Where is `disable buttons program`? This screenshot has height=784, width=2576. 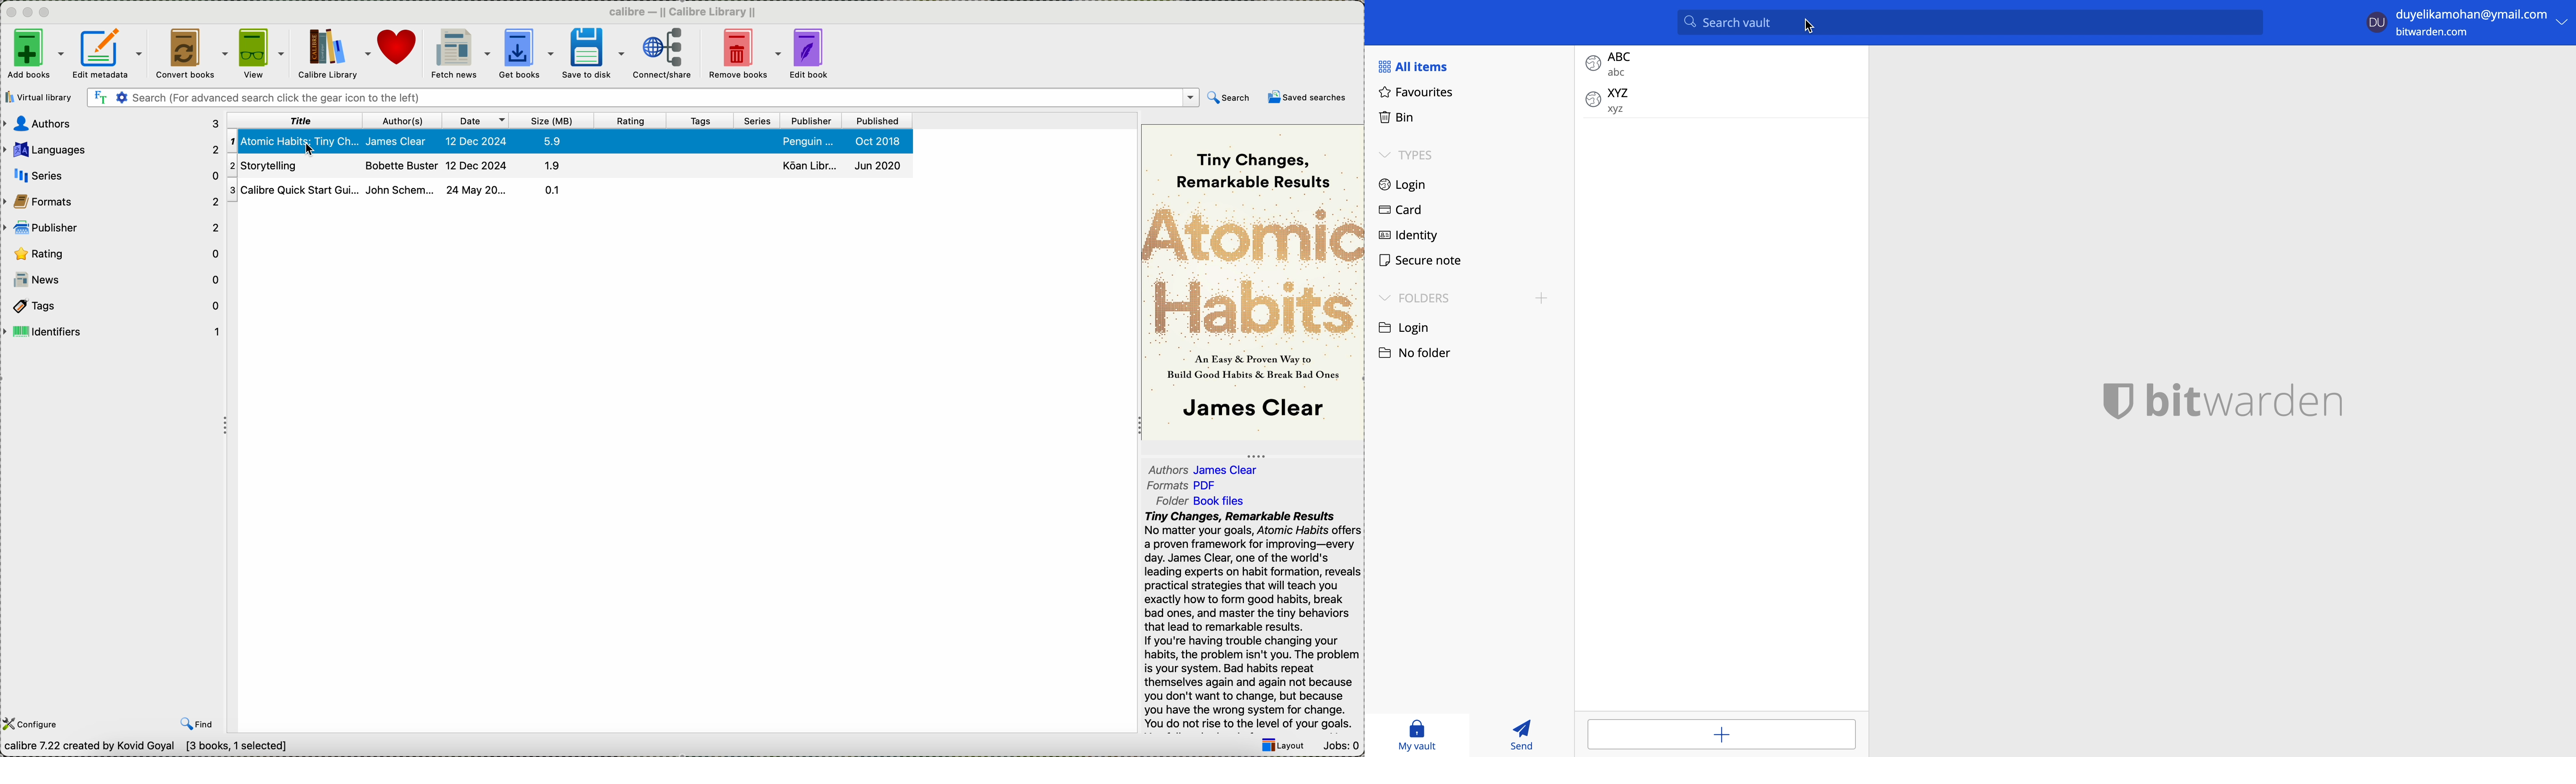 disable buttons program is located at coordinates (30, 13).